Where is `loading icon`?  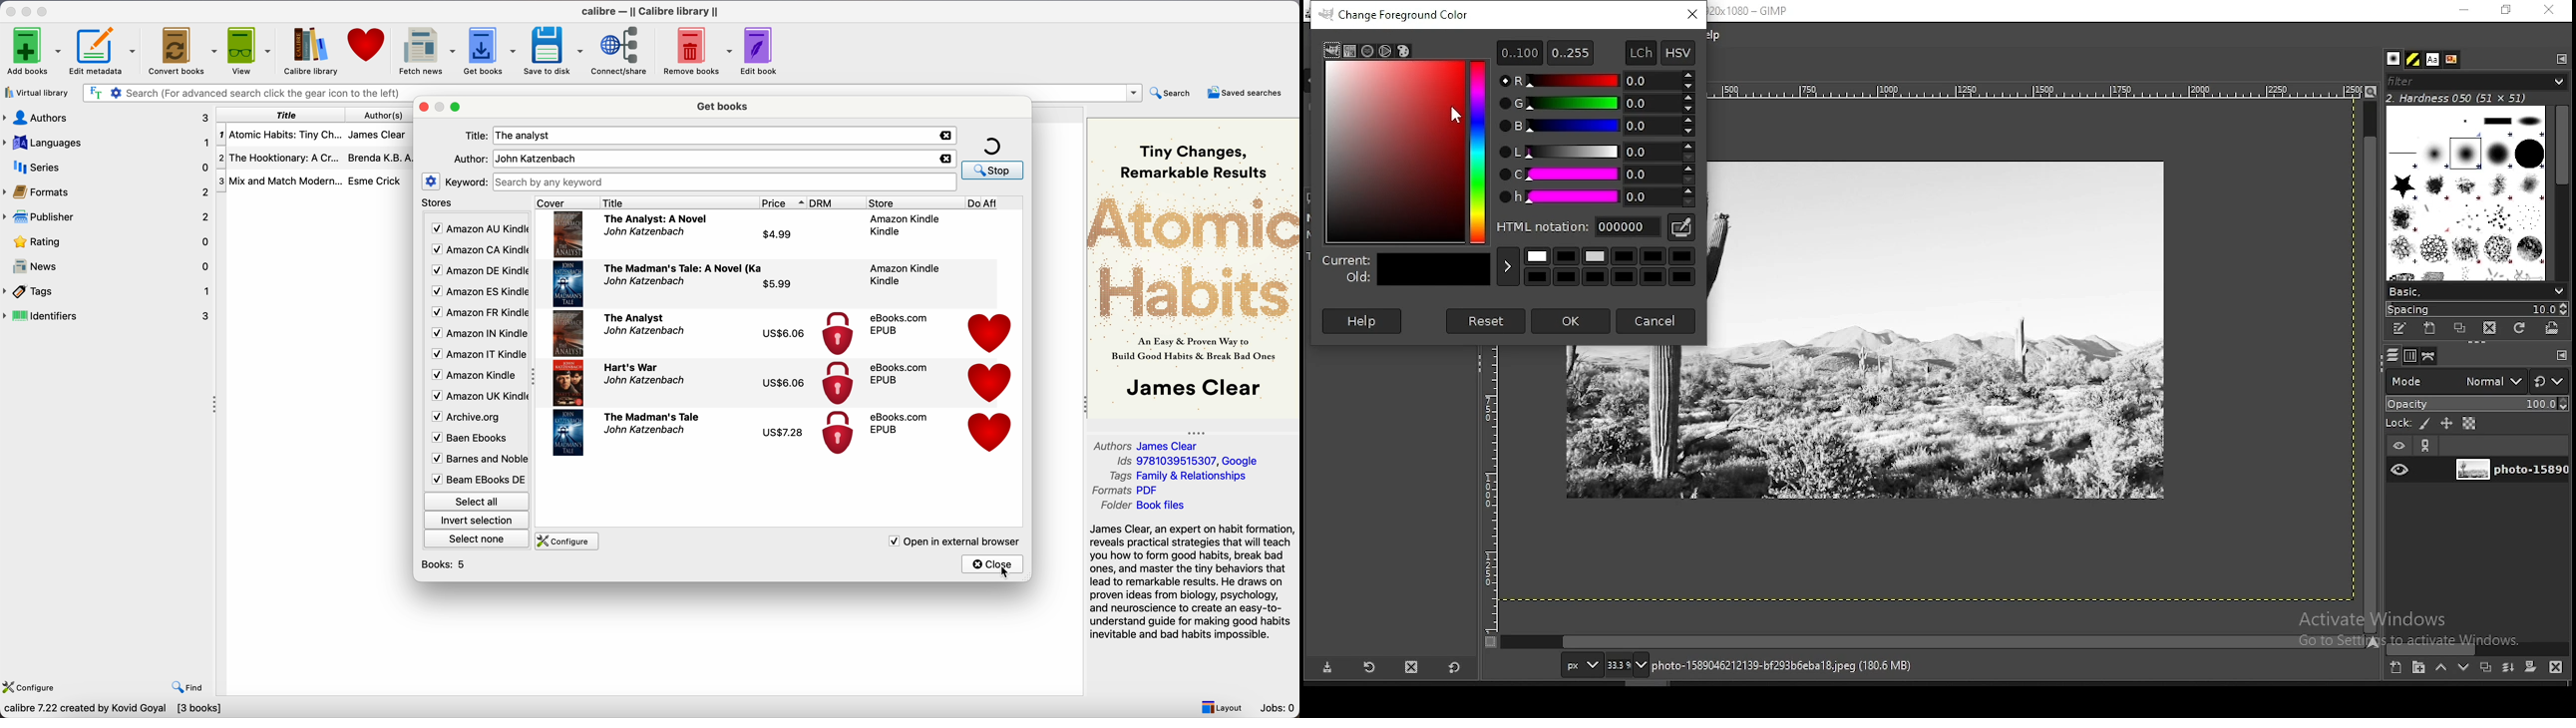 loading icon is located at coordinates (993, 145).